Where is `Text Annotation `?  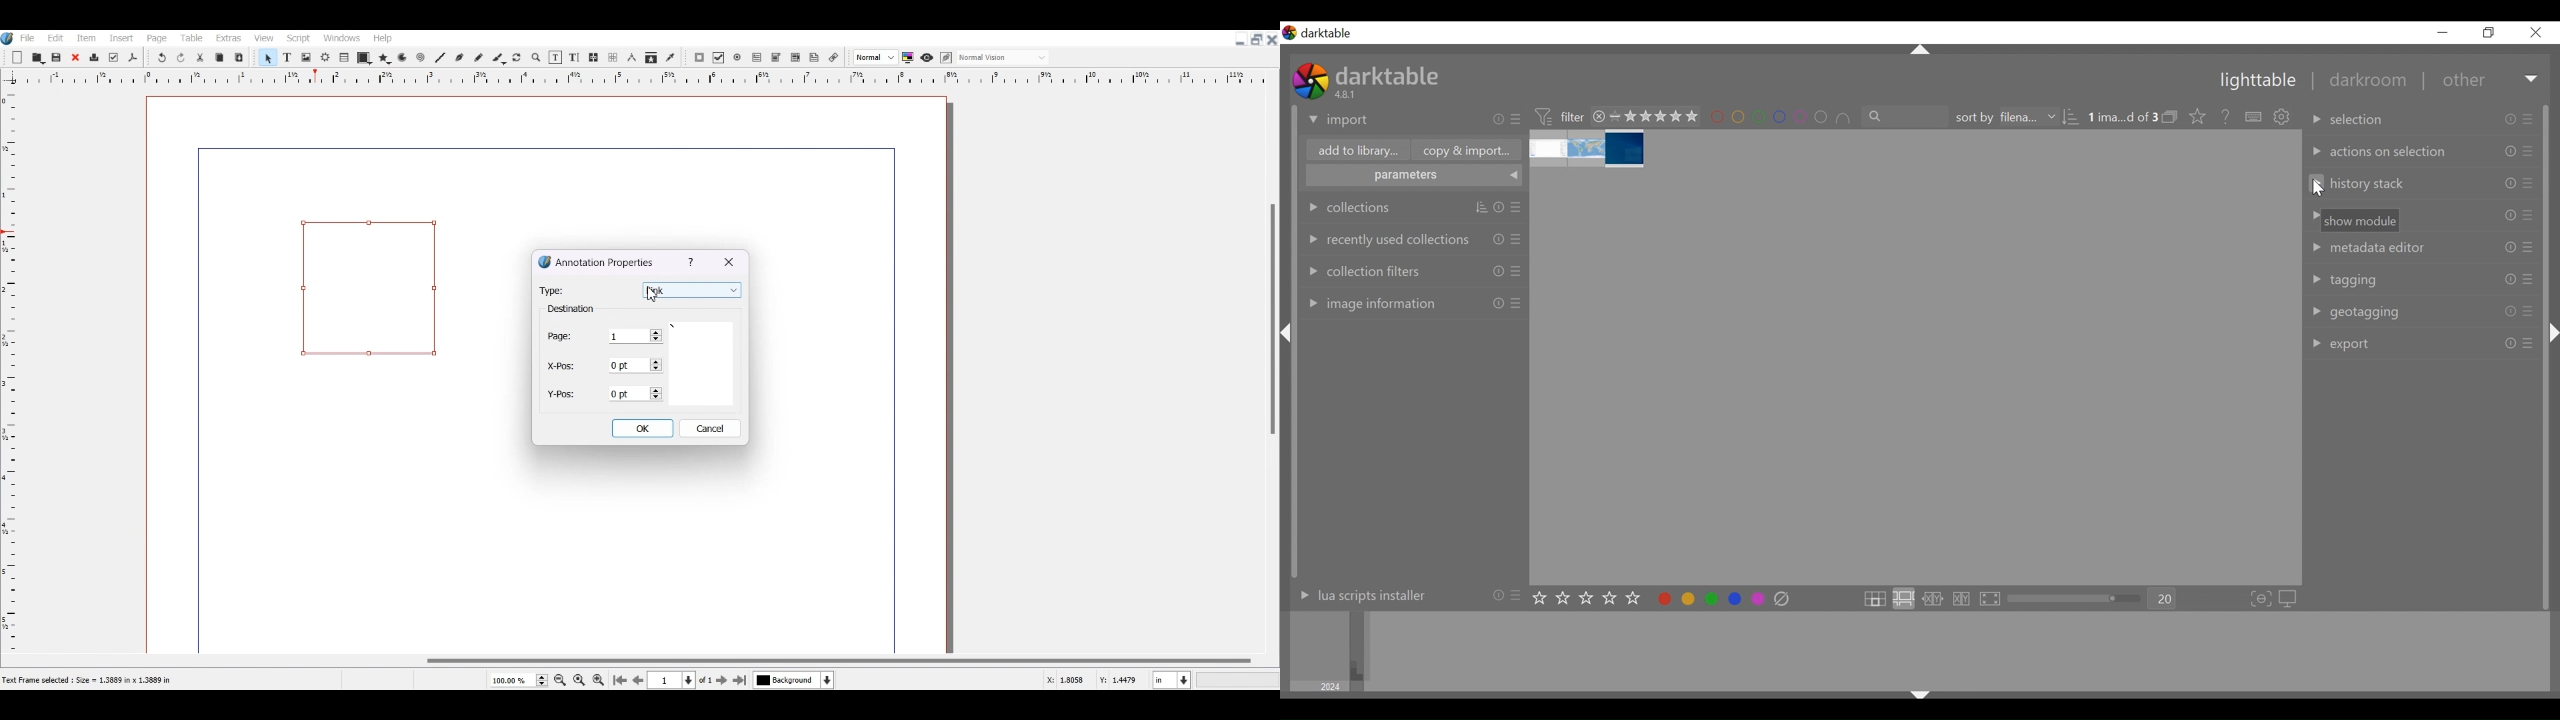 Text Annotation  is located at coordinates (815, 57).